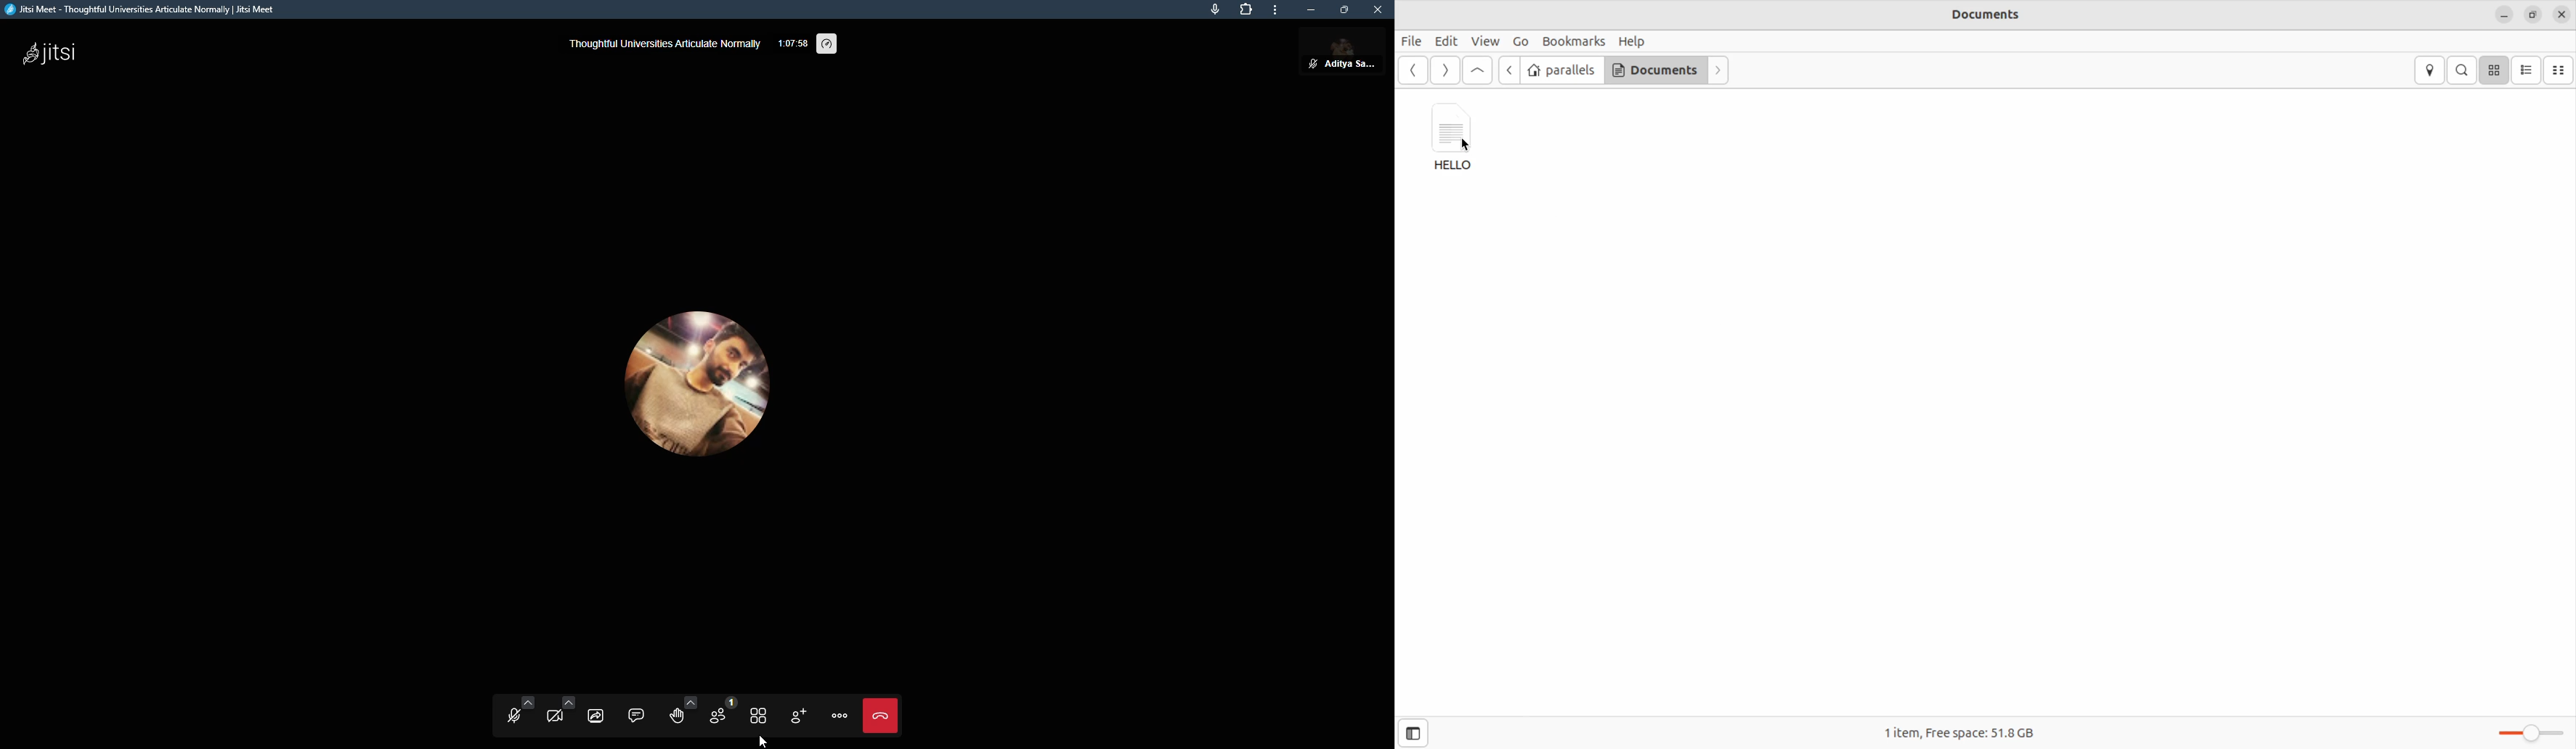 The height and width of the screenshot is (756, 2576). Describe the element at coordinates (515, 718) in the screenshot. I see `start mic` at that location.